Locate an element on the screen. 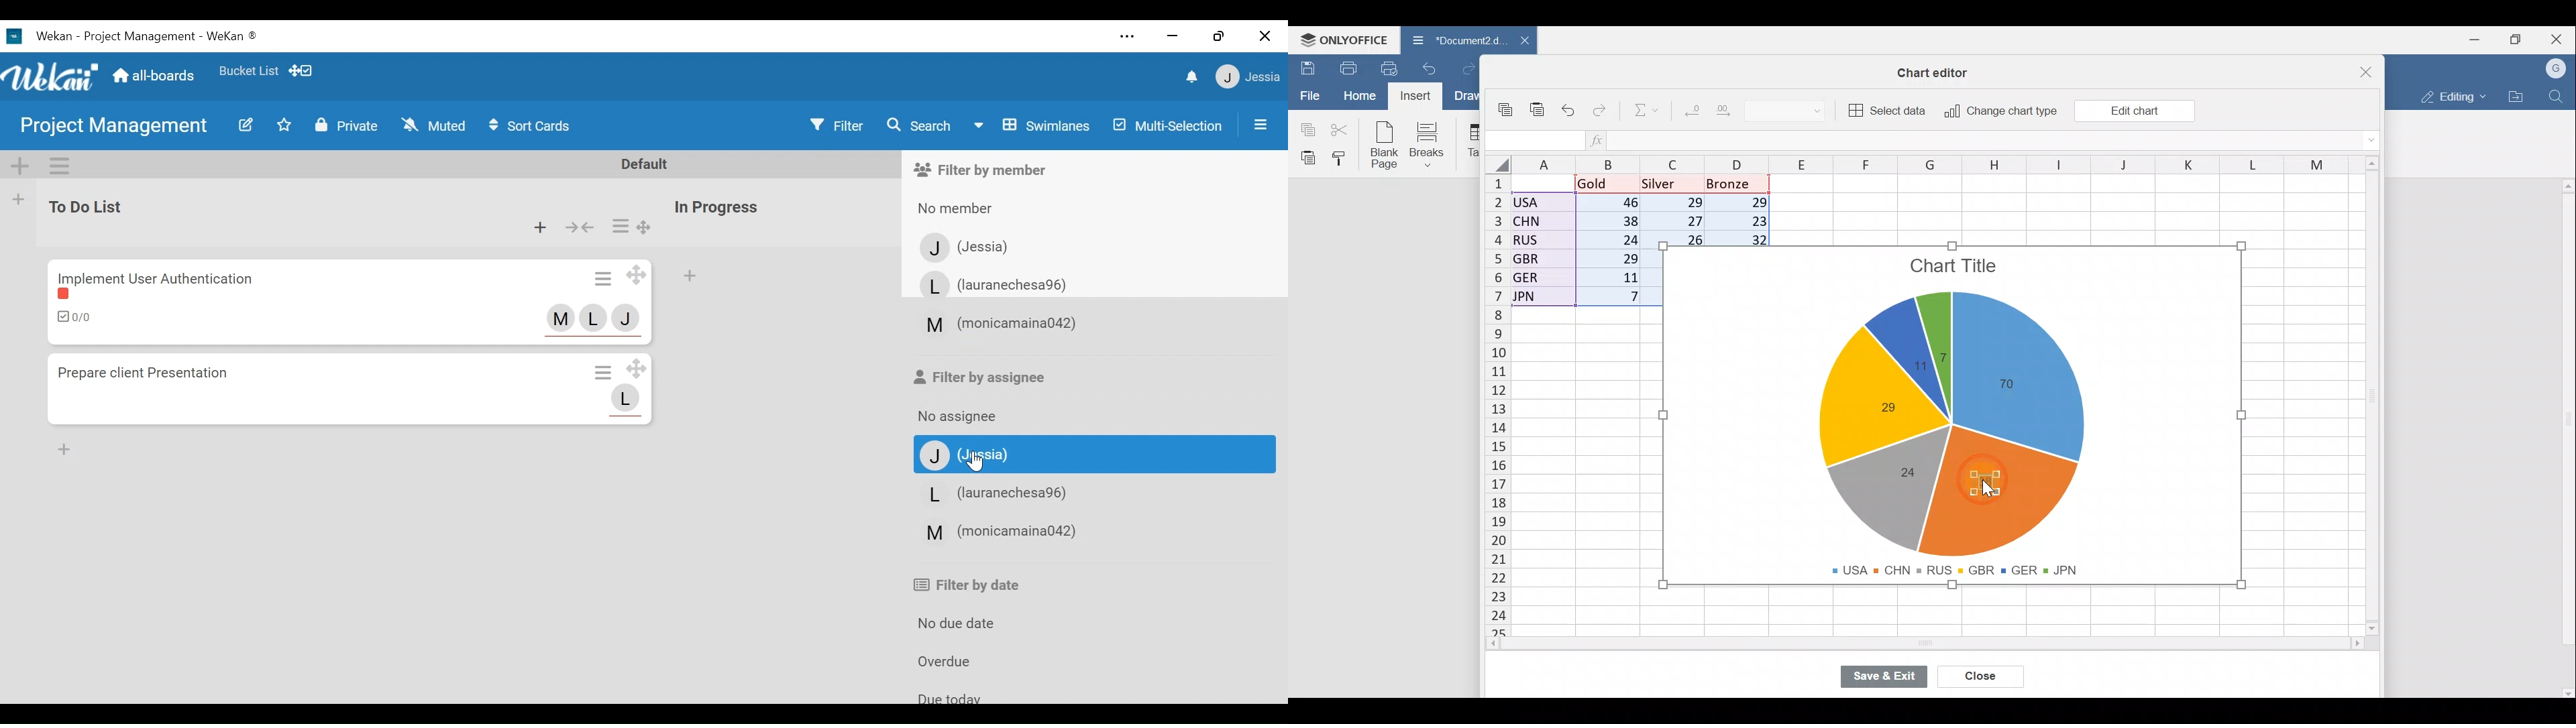 The height and width of the screenshot is (728, 2576). Search is located at coordinates (920, 125).